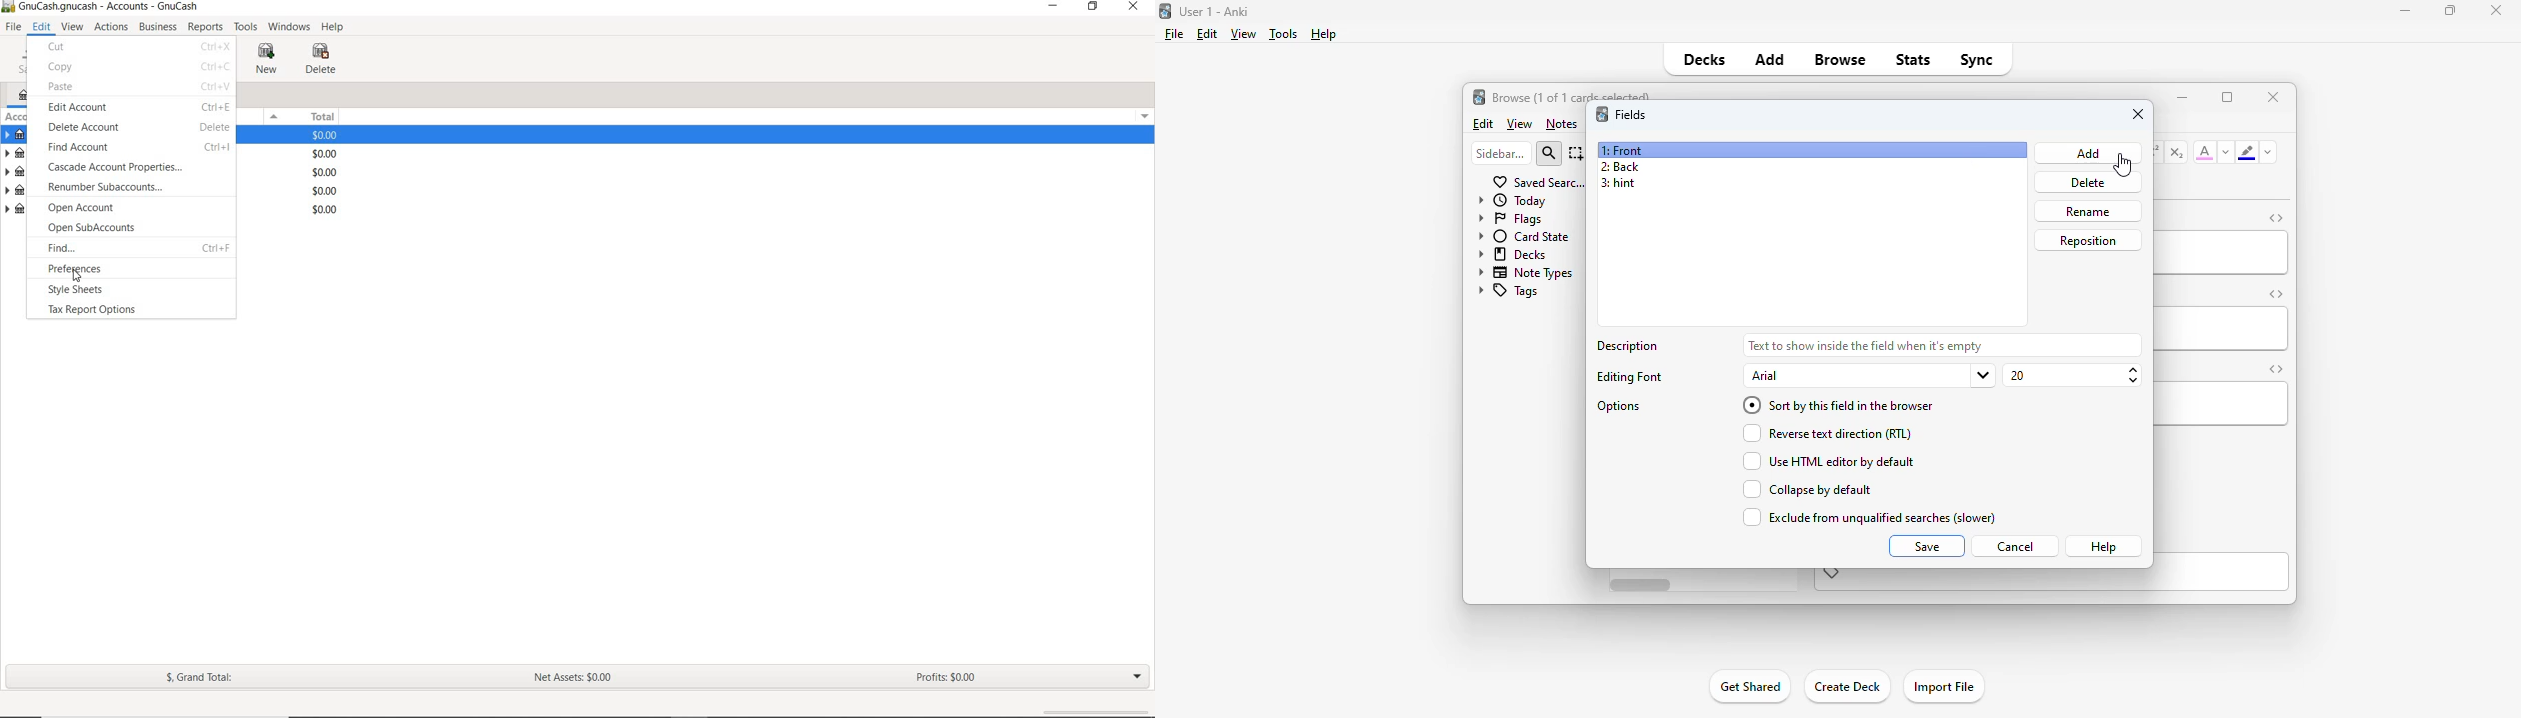  I want to click on INCOME, so click(17, 171).